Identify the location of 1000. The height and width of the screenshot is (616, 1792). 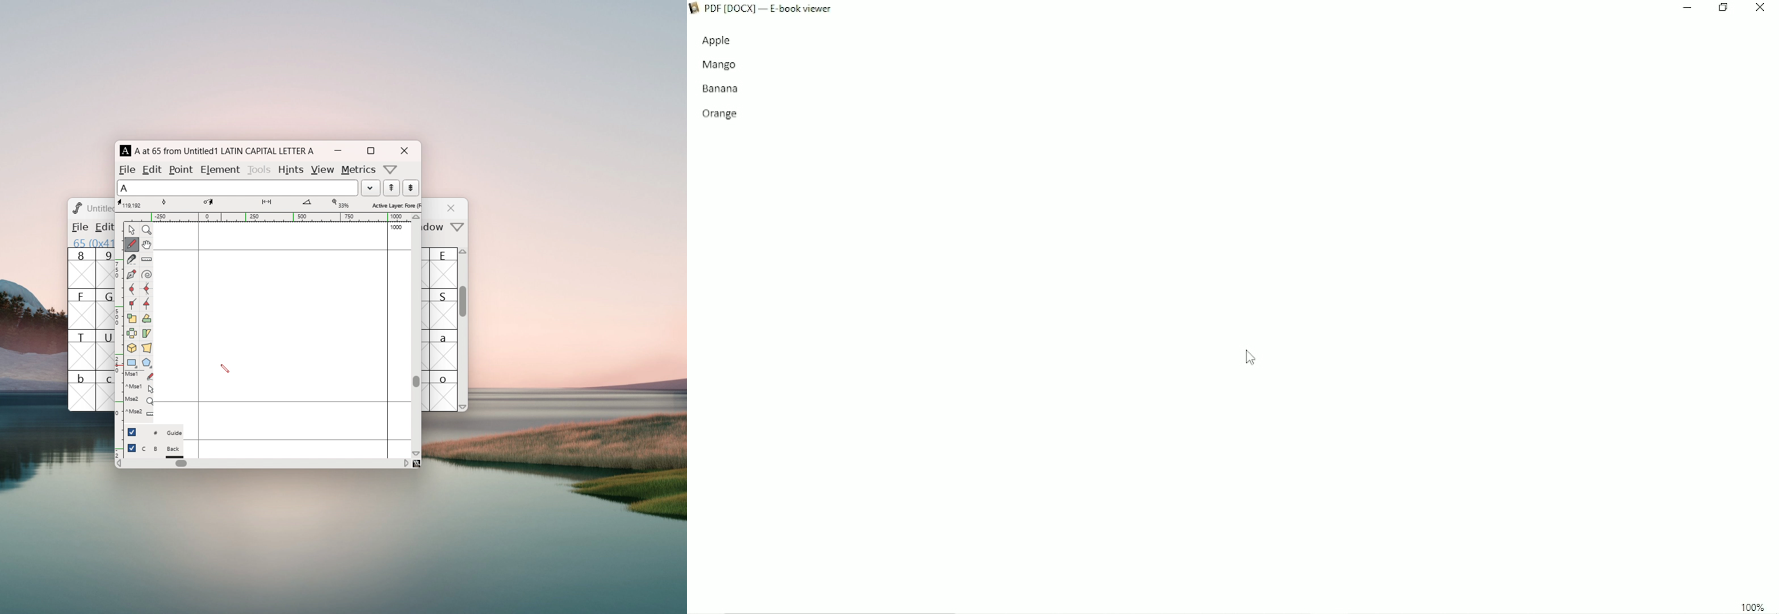
(398, 227).